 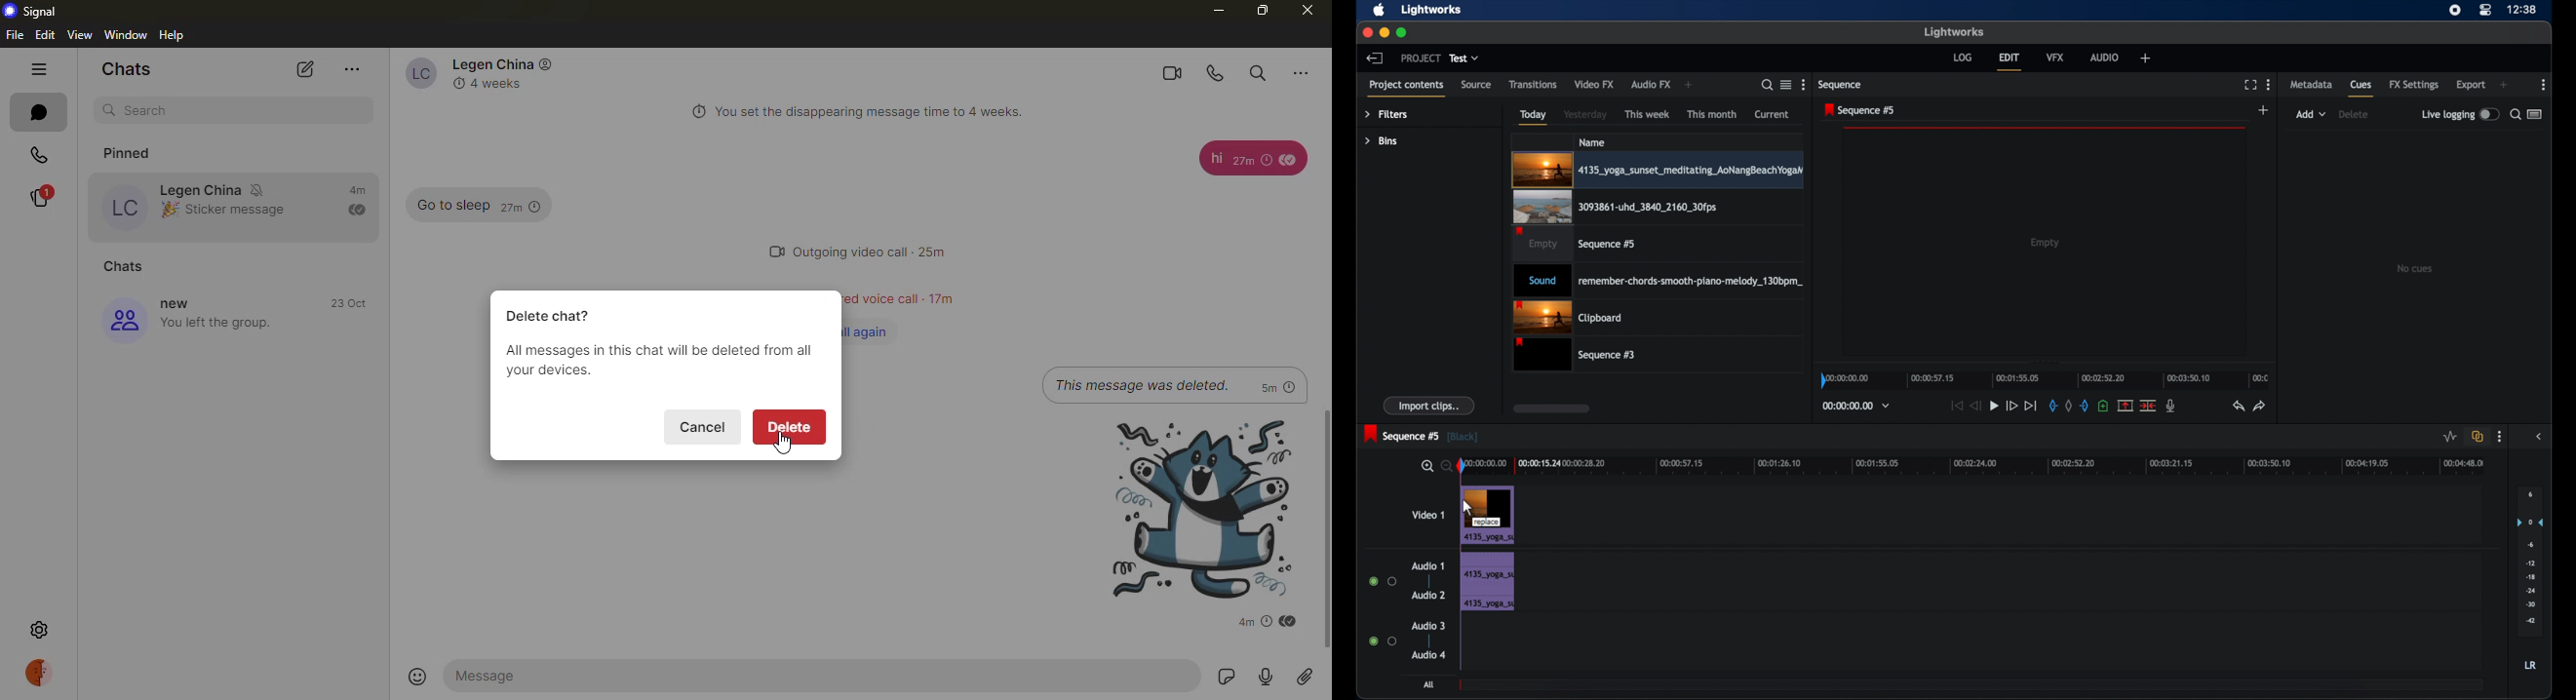 What do you see at coordinates (1651, 85) in the screenshot?
I see `audio fx` at bounding box center [1651, 85].